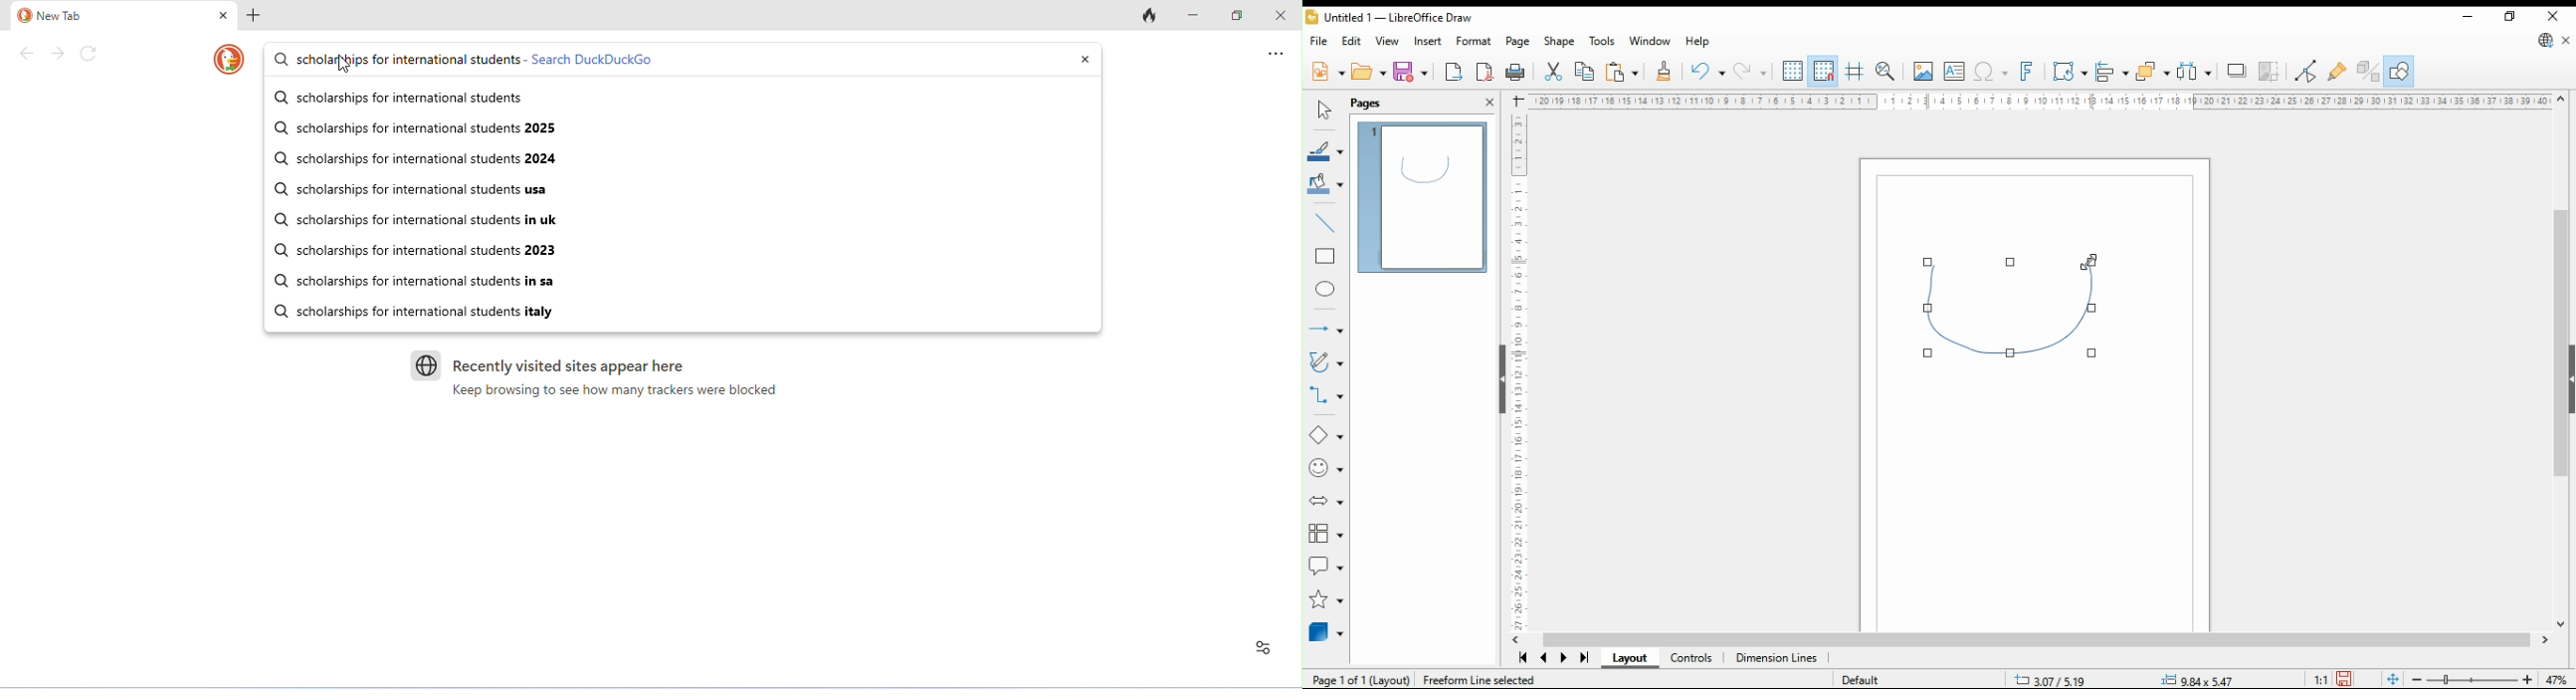  I want to click on search icon, so click(279, 219).